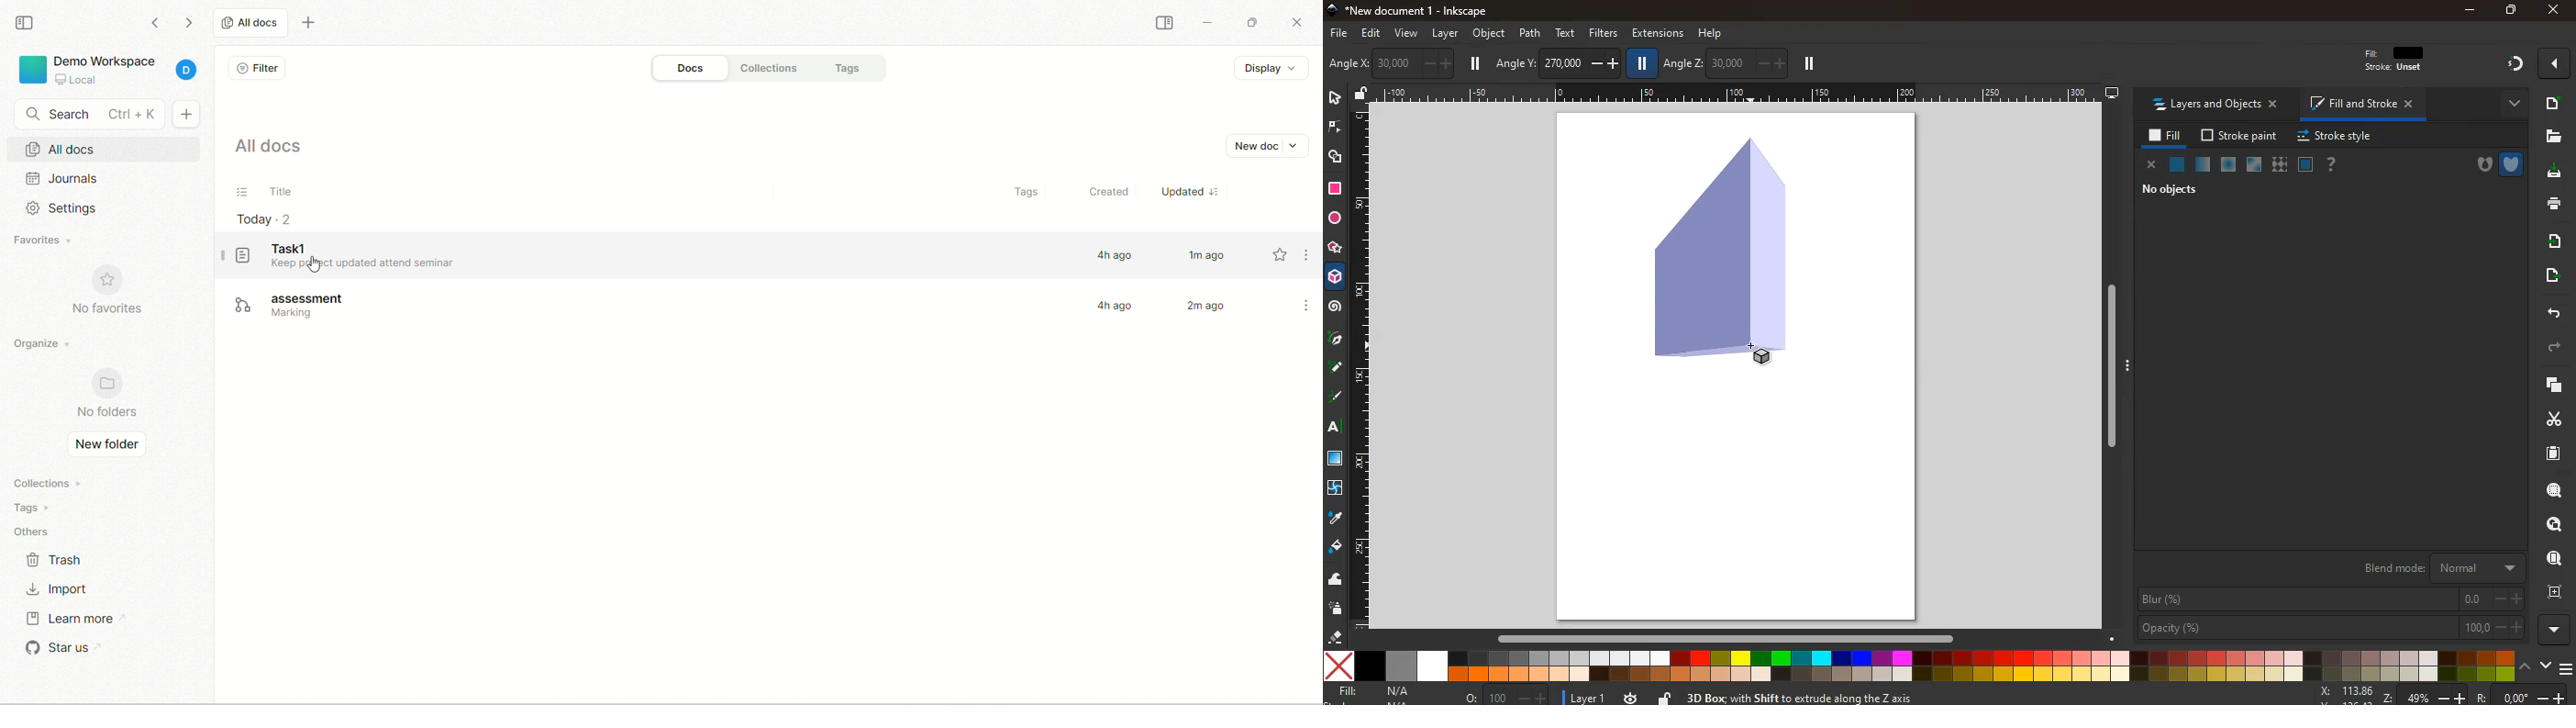 The height and width of the screenshot is (728, 2576). I want to click on down, so click(2545, 666).